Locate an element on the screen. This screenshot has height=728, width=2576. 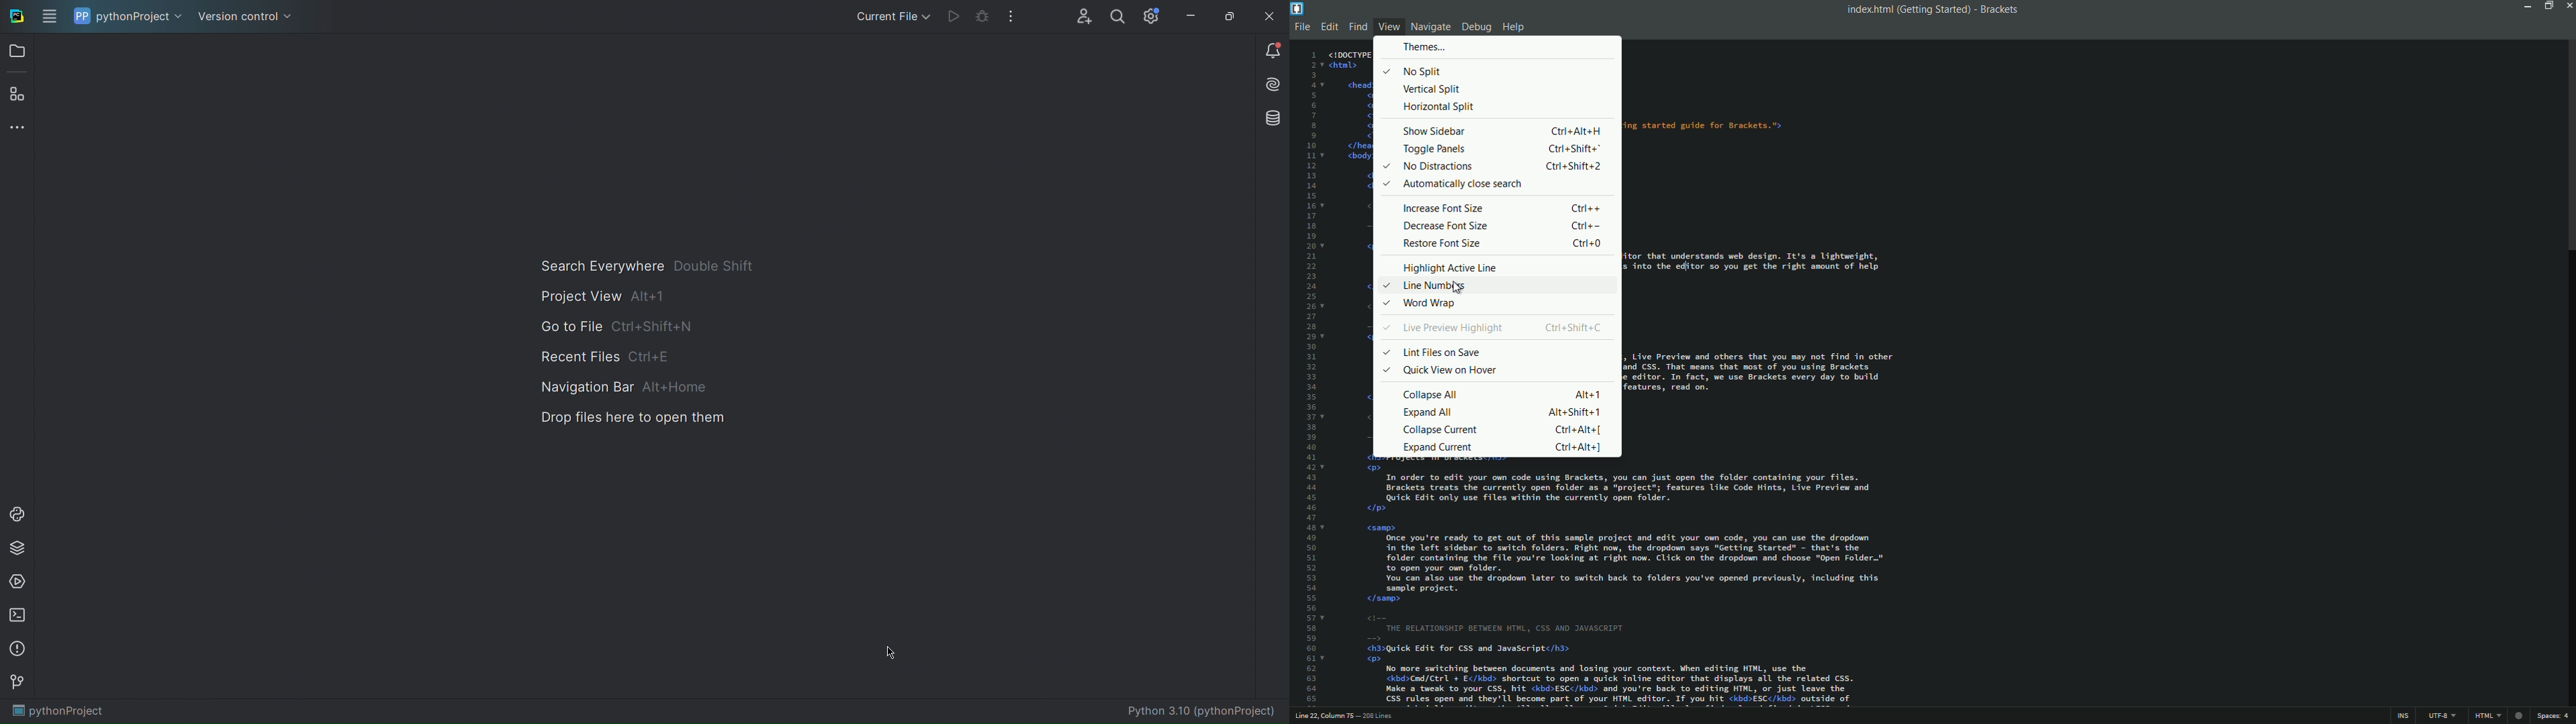
code is located at coordinates (1760, 267).